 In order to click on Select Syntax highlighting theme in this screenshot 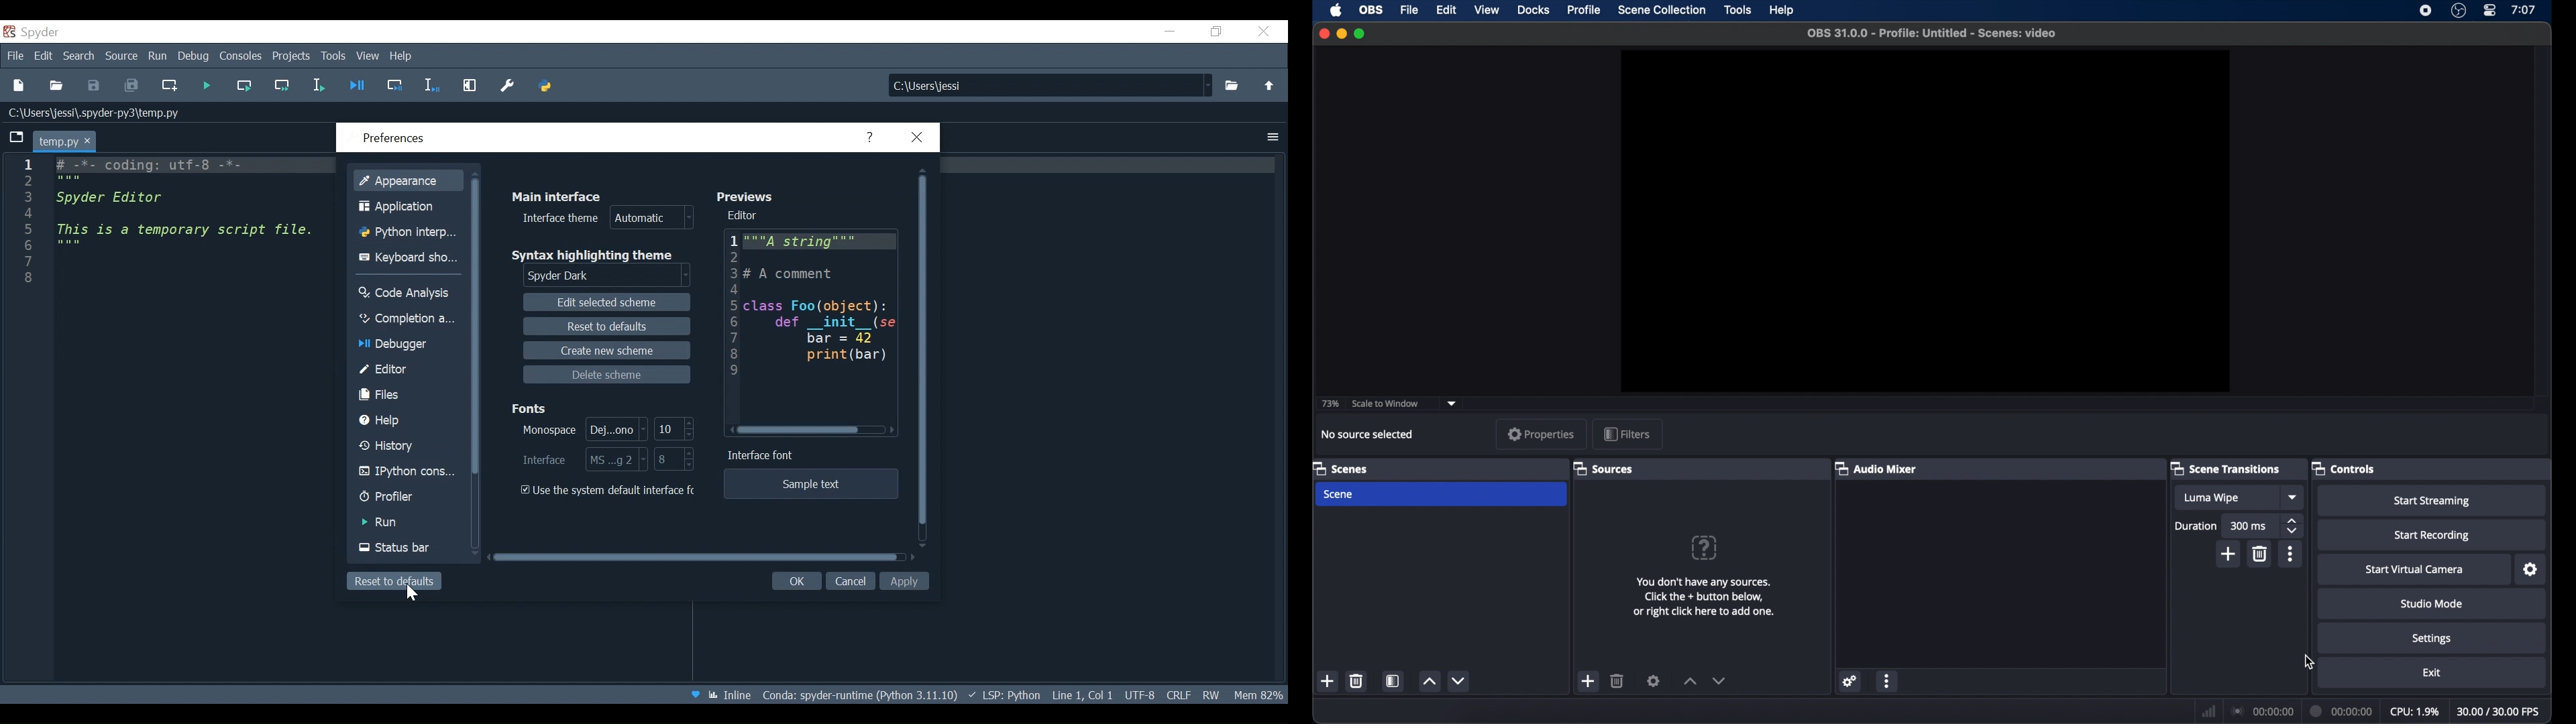, I will do `click(606, 277)`.